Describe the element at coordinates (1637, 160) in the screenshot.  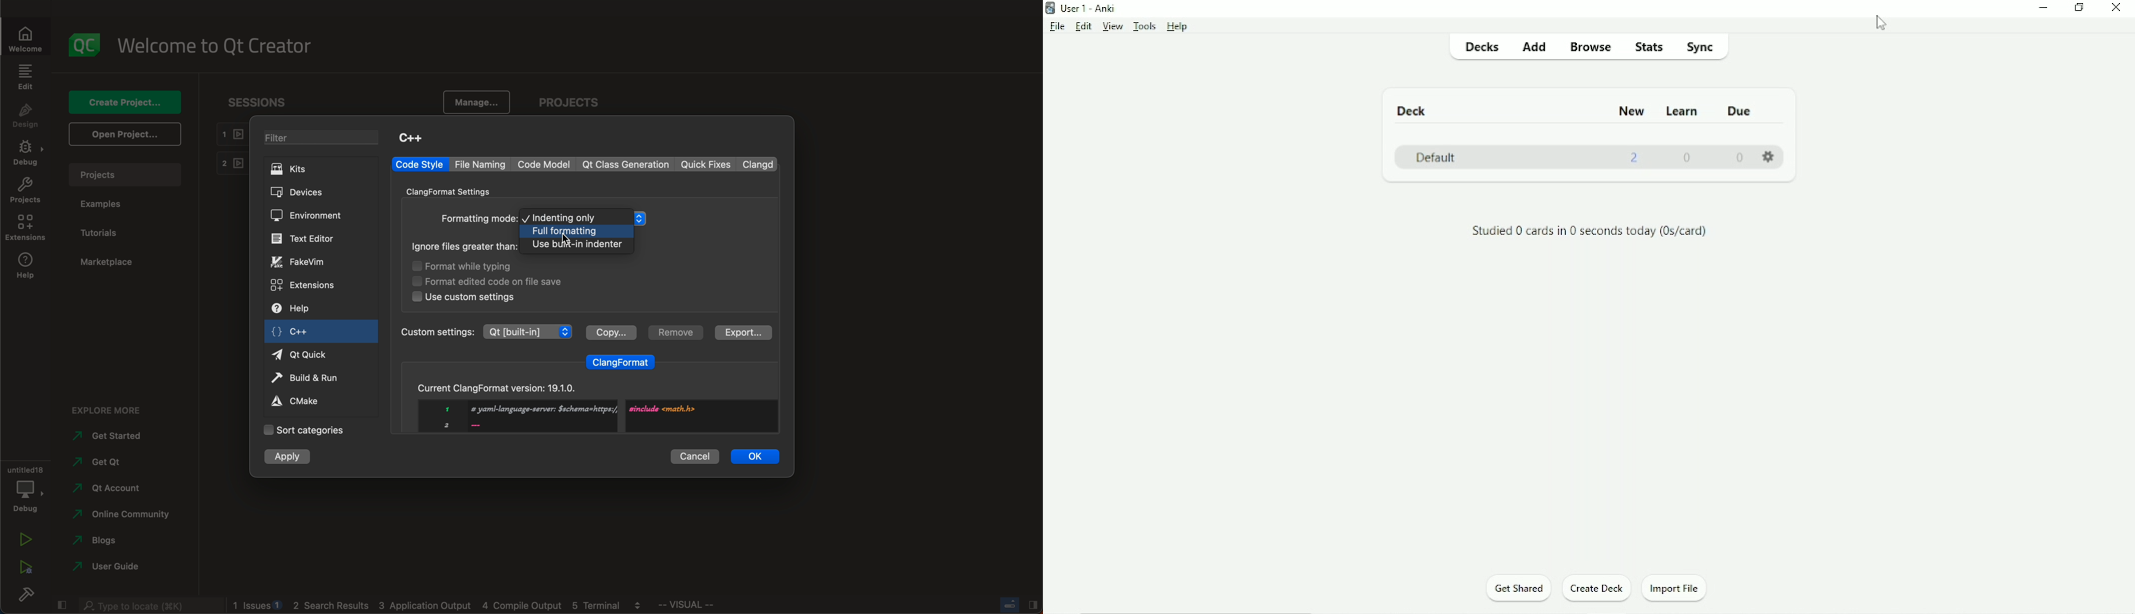
I see `2` at that location.